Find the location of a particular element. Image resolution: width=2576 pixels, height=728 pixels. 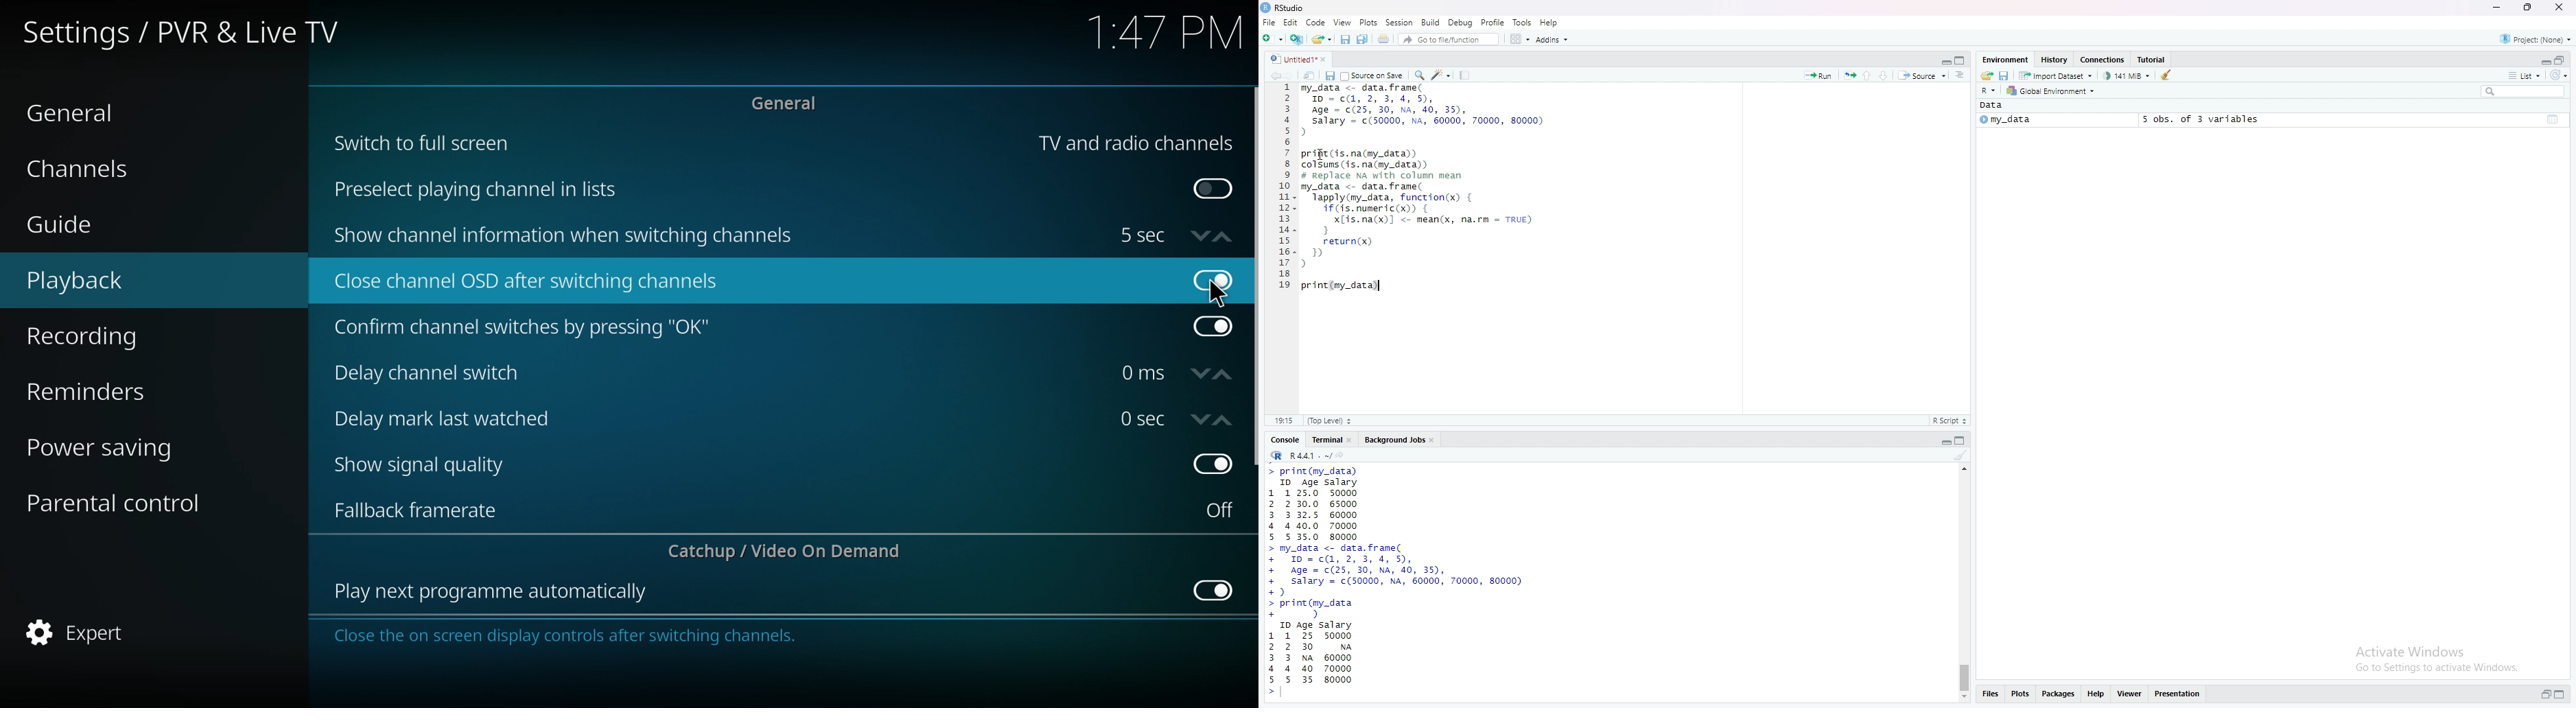

compile reports is located at coordinates (1466, 75).